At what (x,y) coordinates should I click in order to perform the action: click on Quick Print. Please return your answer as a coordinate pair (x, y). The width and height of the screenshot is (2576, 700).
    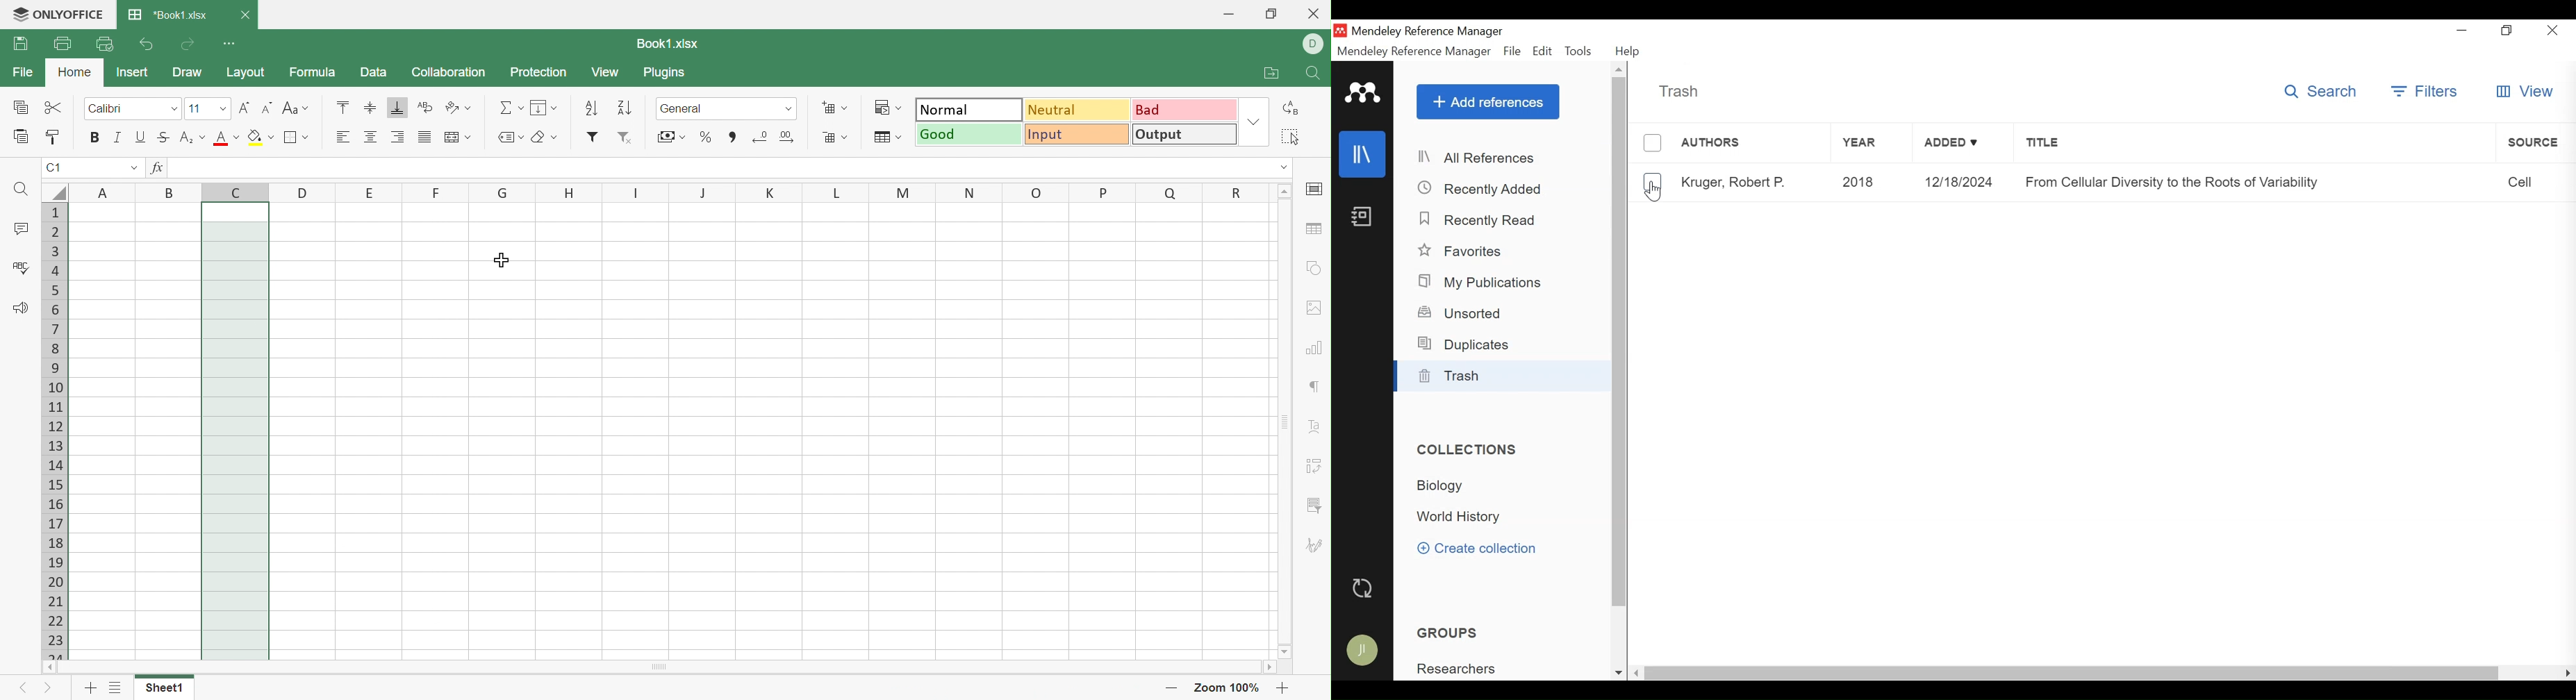
    Looking at the image, I should click on (102, 42).